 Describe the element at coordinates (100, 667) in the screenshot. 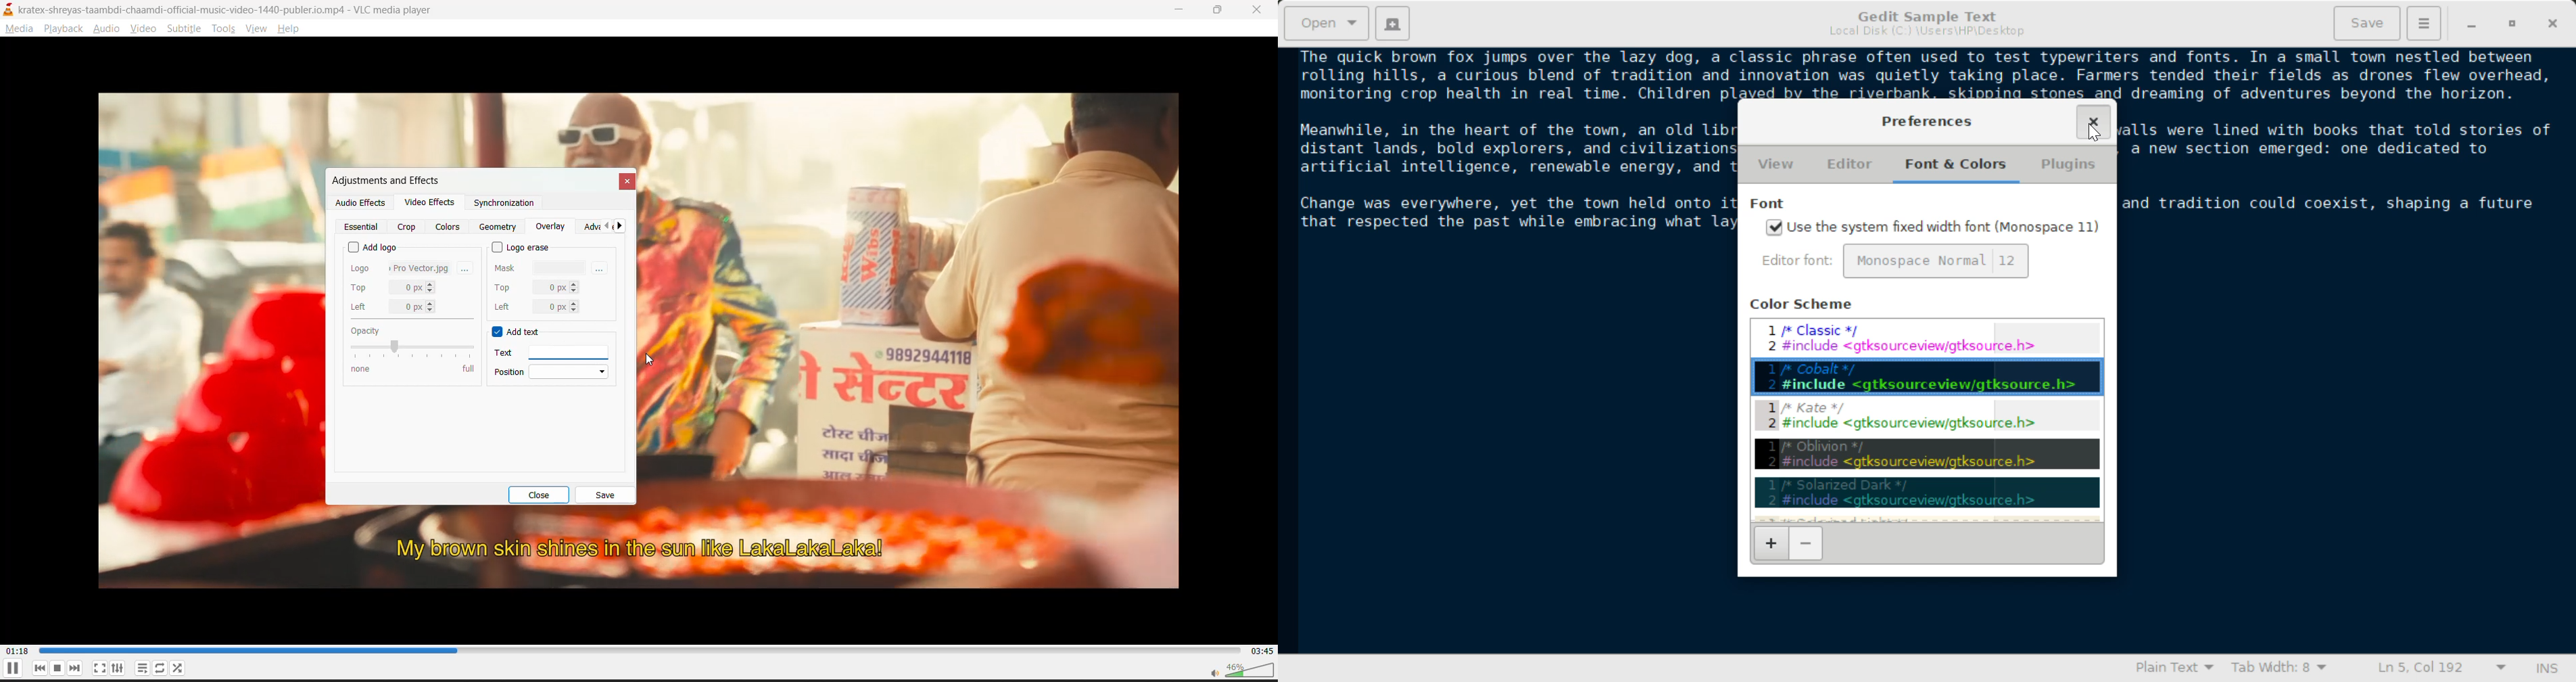

I see `full screen` at that location.